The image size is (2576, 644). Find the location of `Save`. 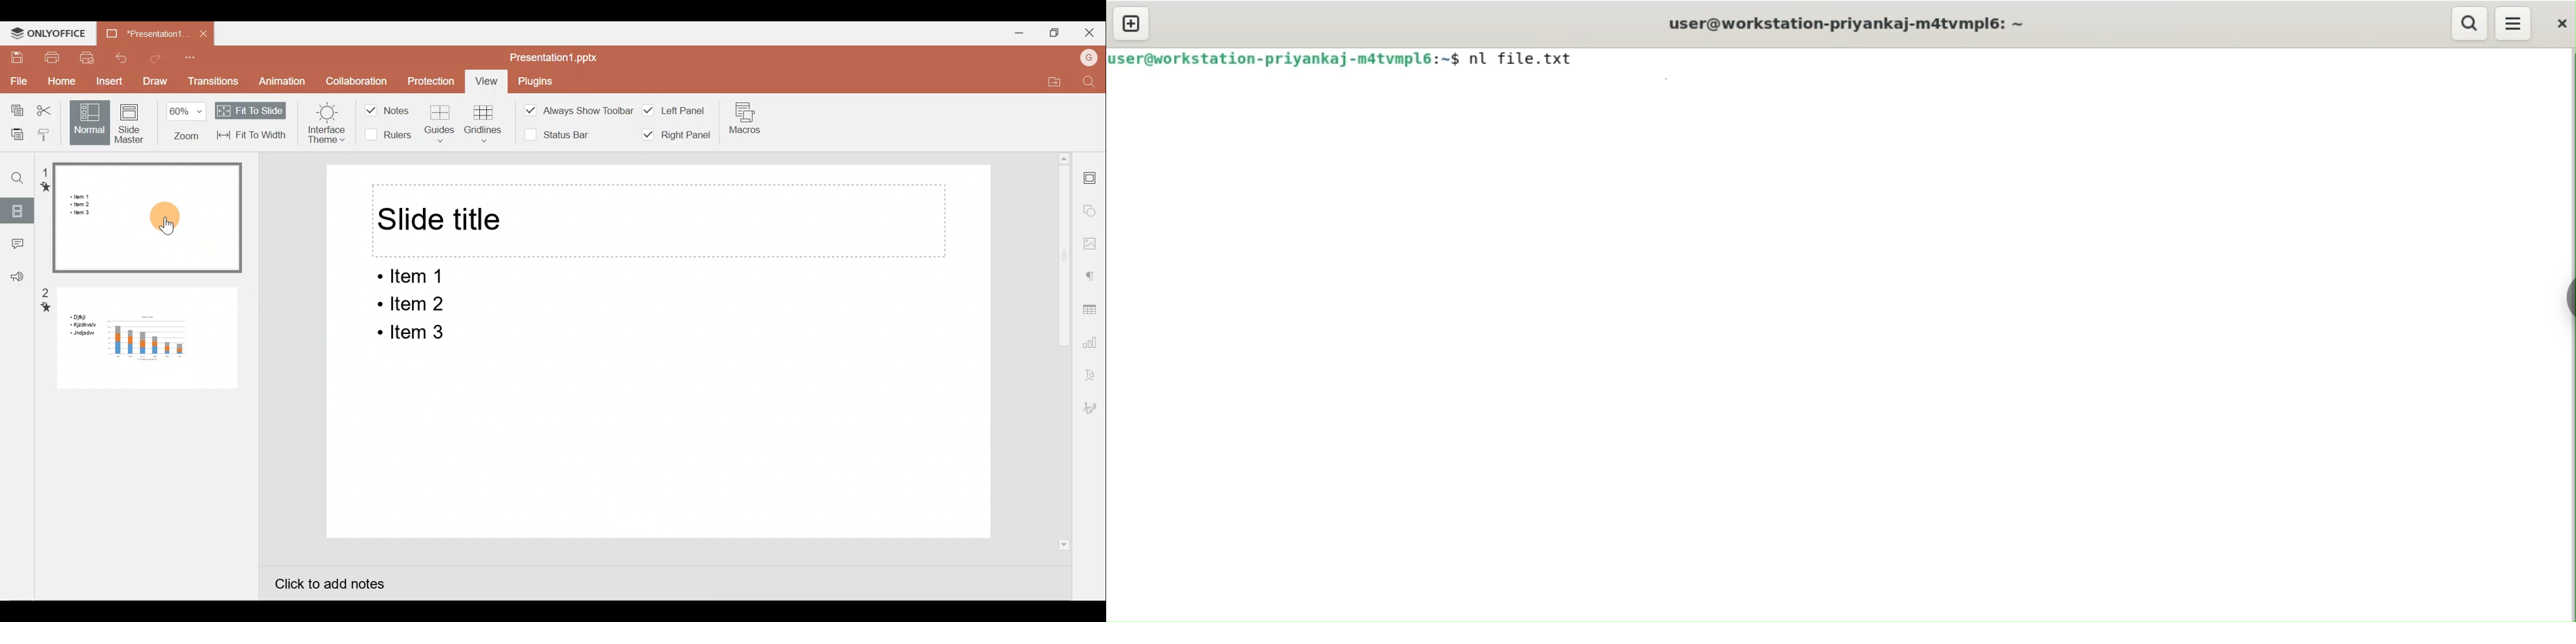

Save is located at coordinates (15, 58).